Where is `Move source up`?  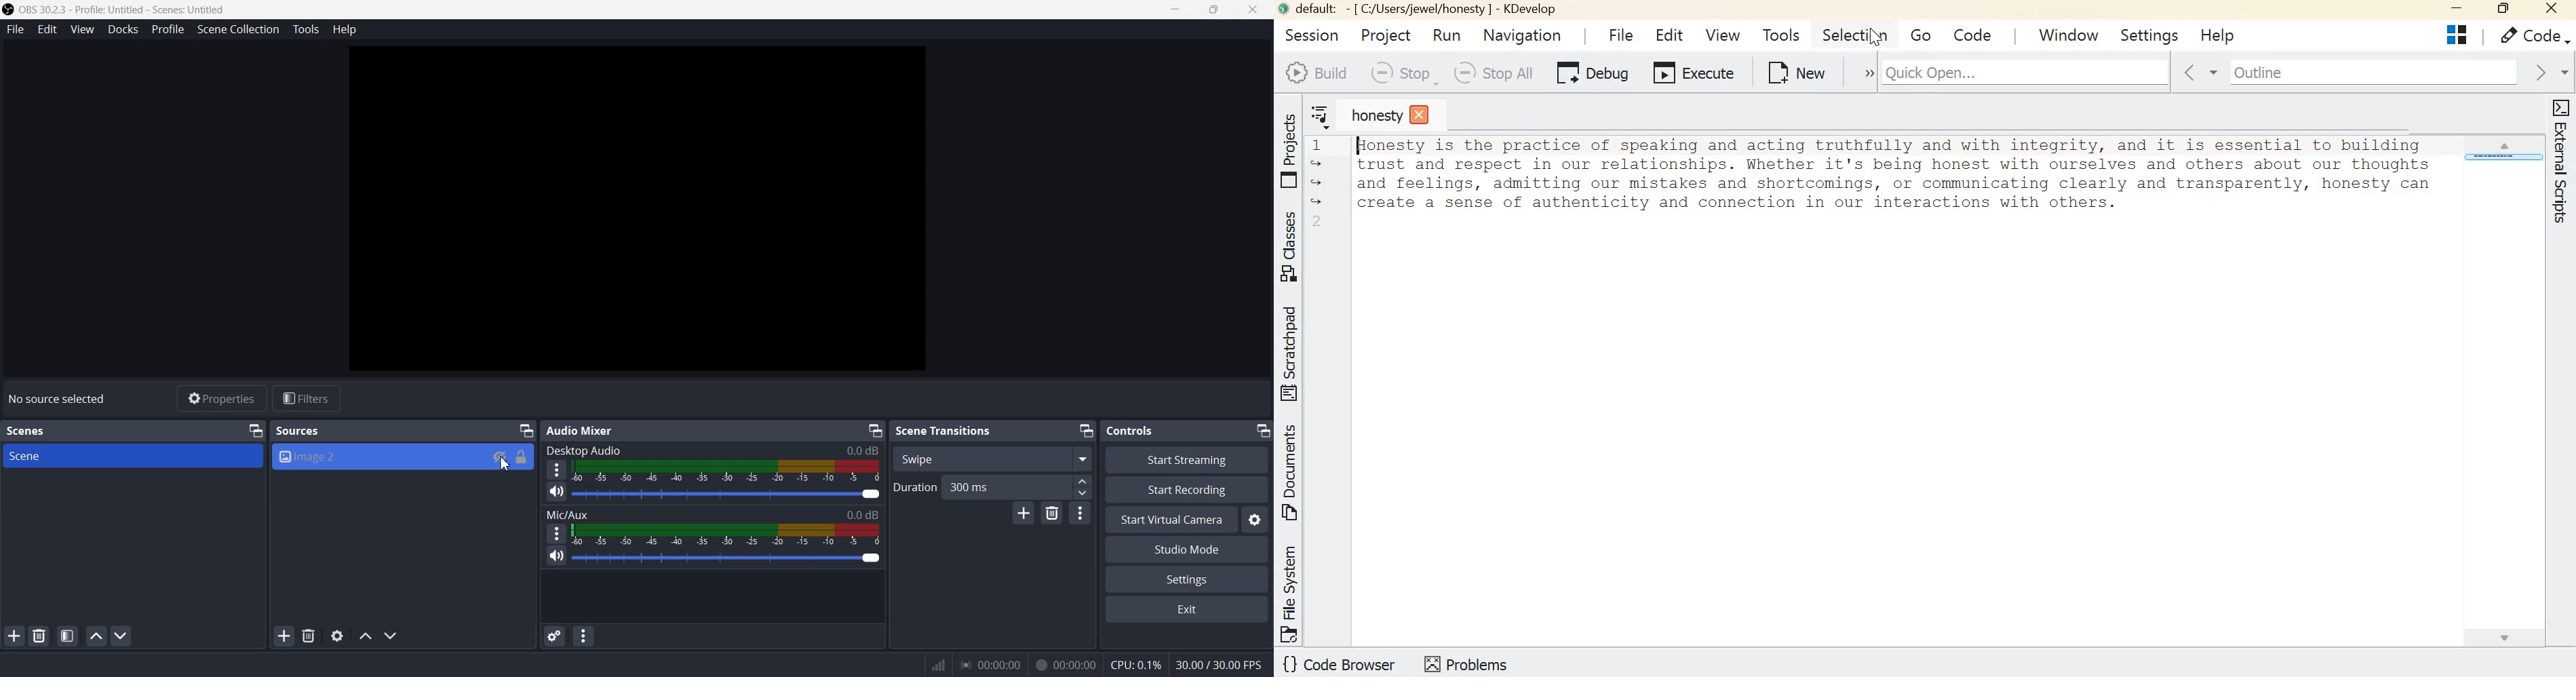
Move source up is located at coordinates (365, 637).